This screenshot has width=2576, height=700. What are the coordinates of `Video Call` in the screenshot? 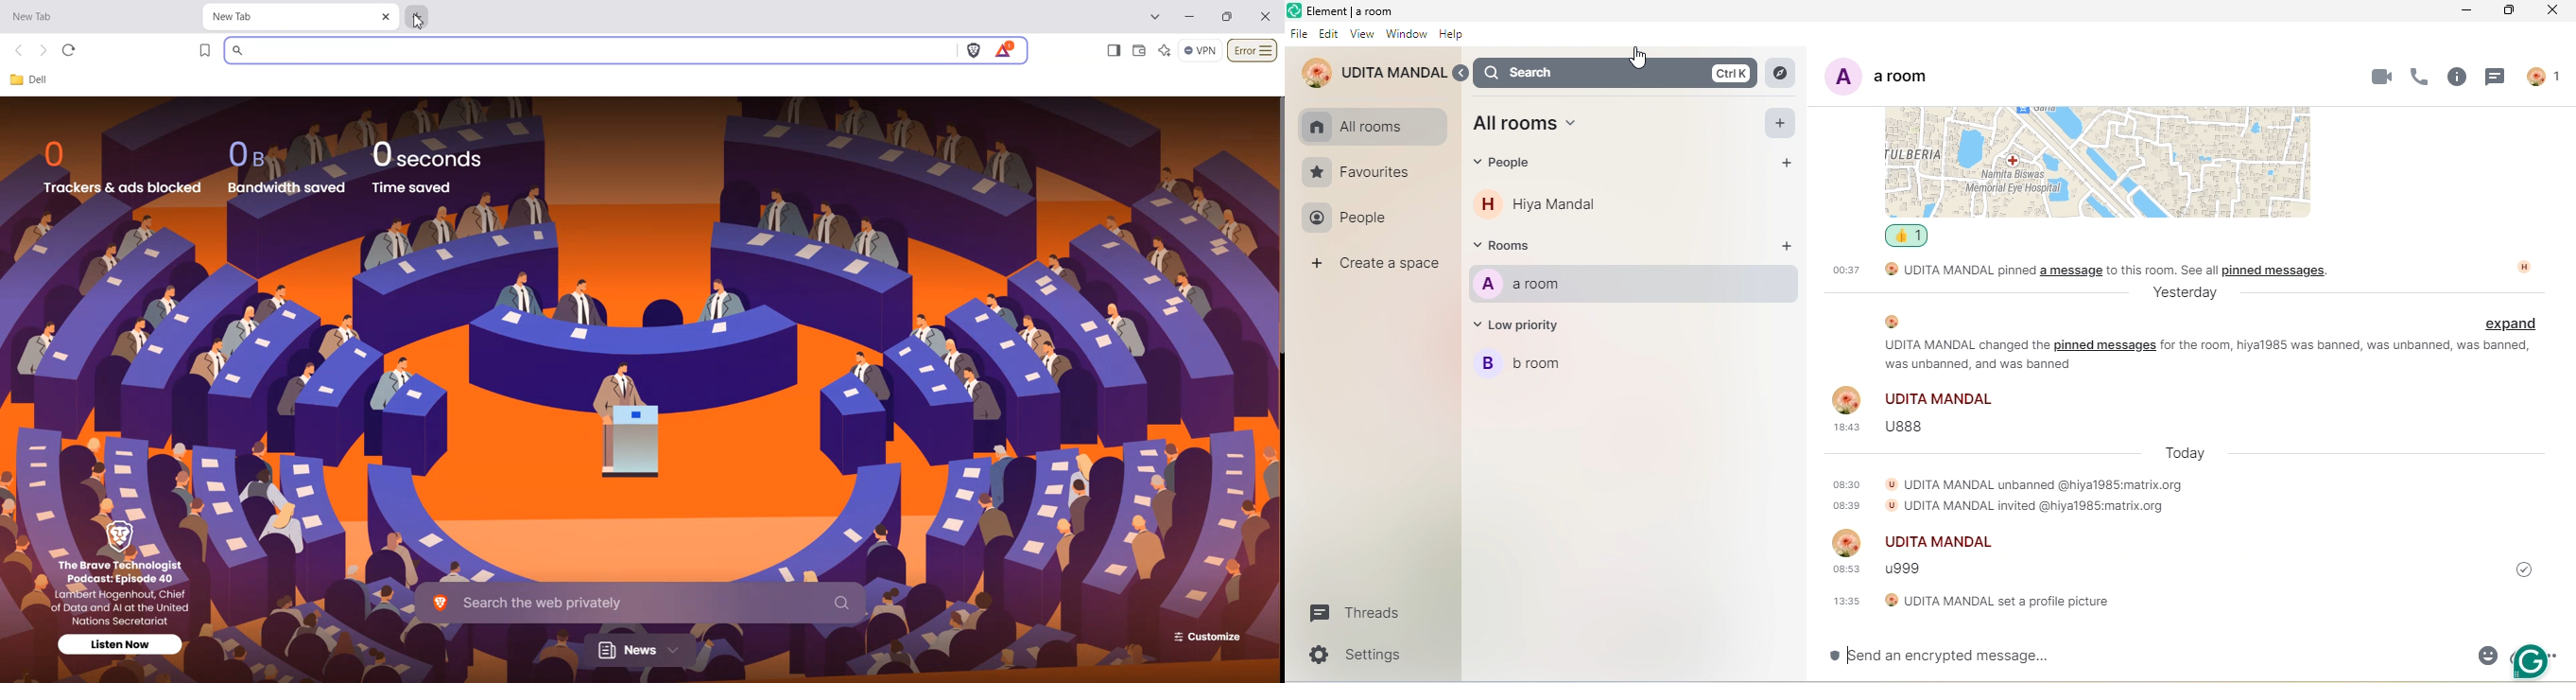 It's located at (2381, 77).